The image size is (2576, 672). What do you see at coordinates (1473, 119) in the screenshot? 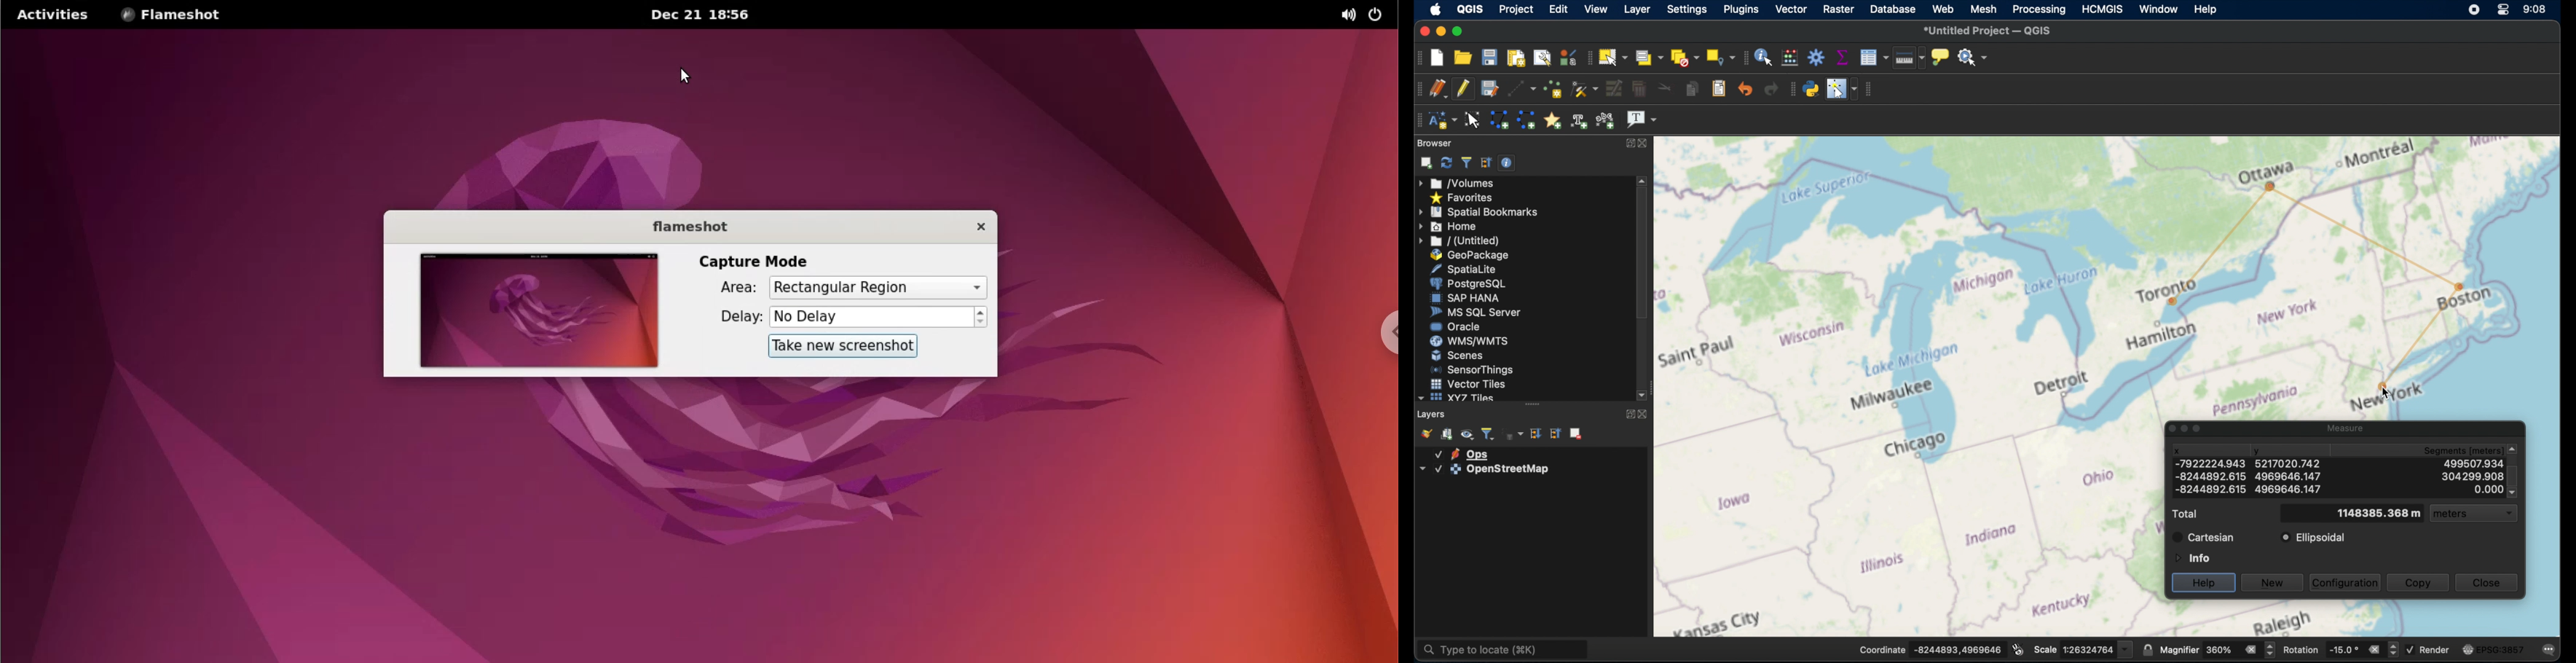
I see `modify annotations` at bounding box center [1473, 119].